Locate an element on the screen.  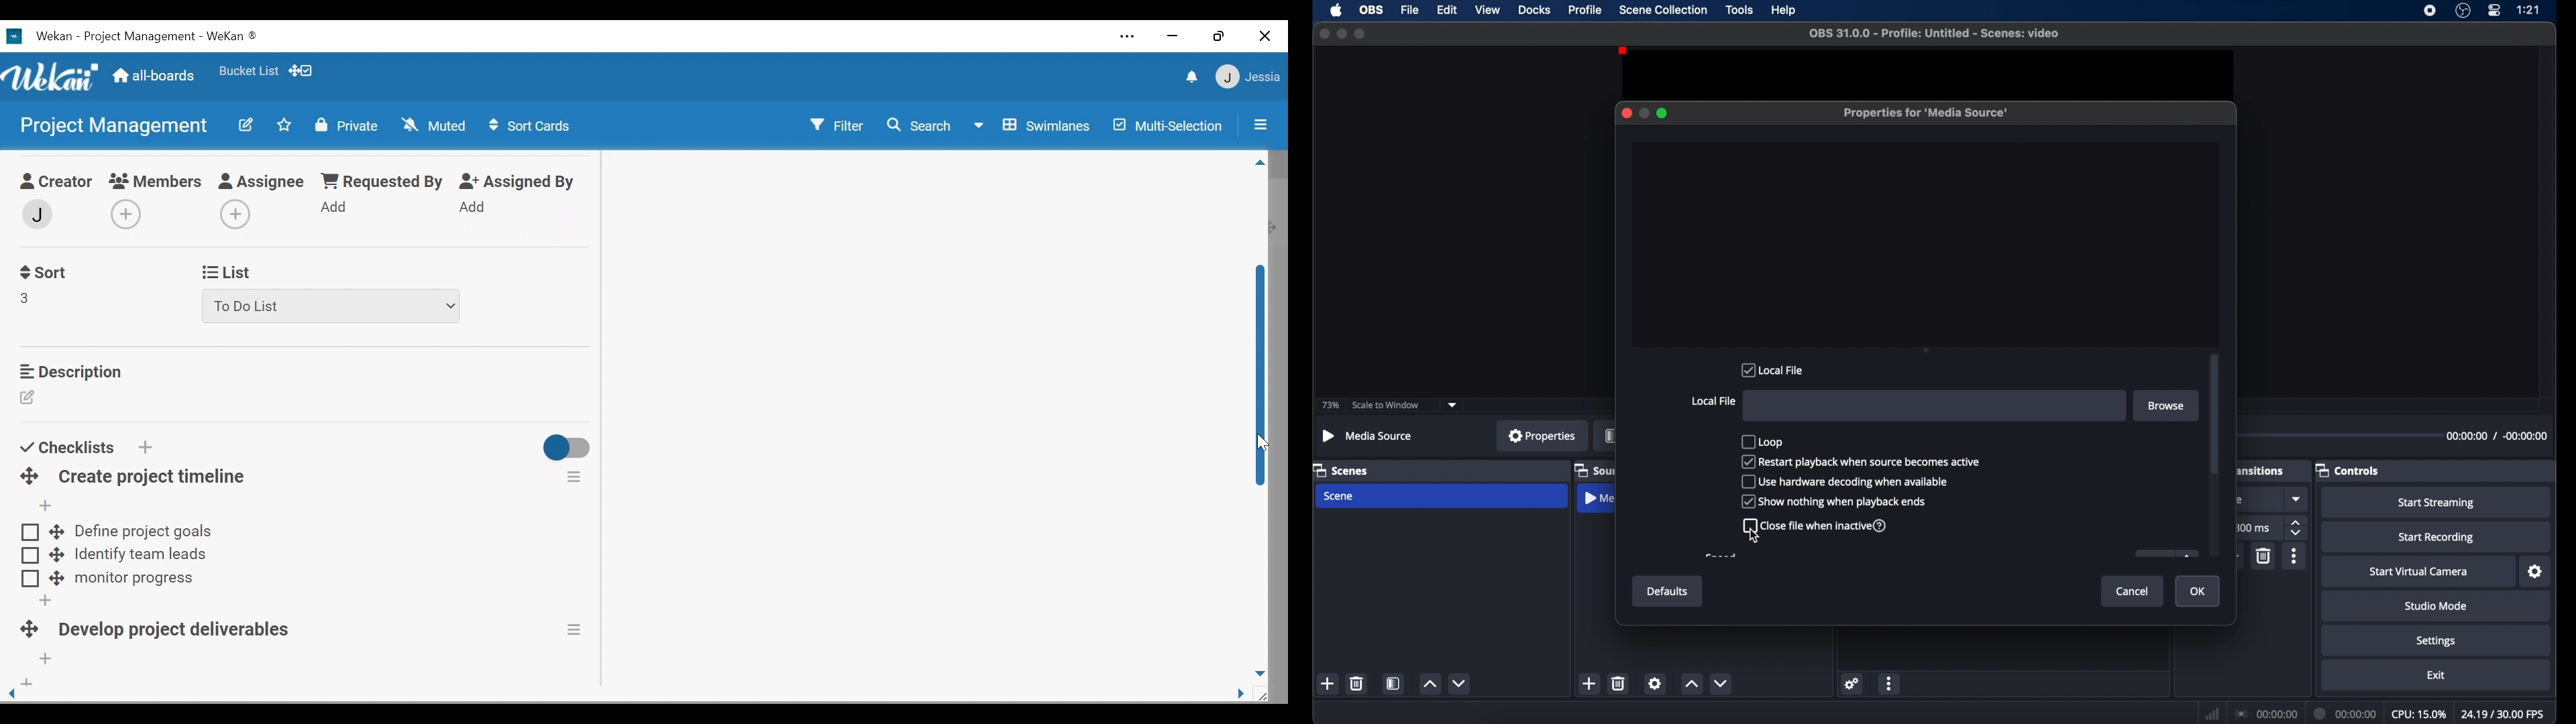
add is located at coordinates (2235, 554).